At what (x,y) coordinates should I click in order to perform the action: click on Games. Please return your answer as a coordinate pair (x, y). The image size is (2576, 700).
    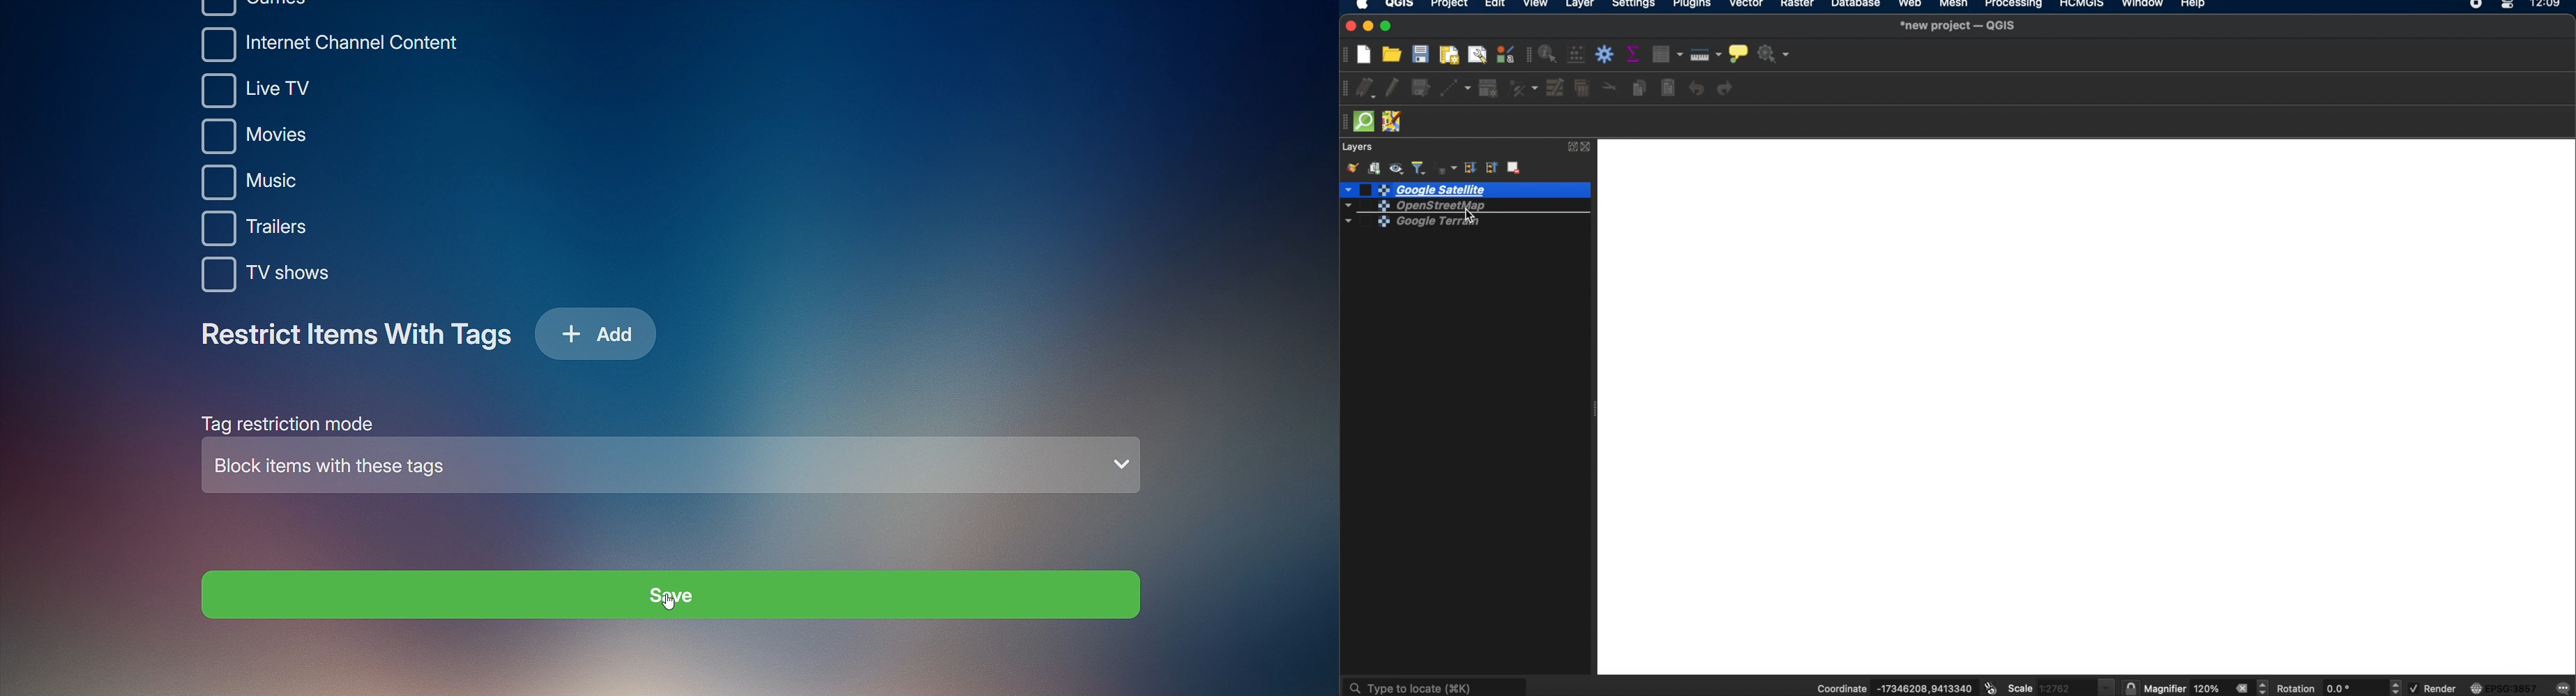
    Looking at the image, I should click on (257, 8).